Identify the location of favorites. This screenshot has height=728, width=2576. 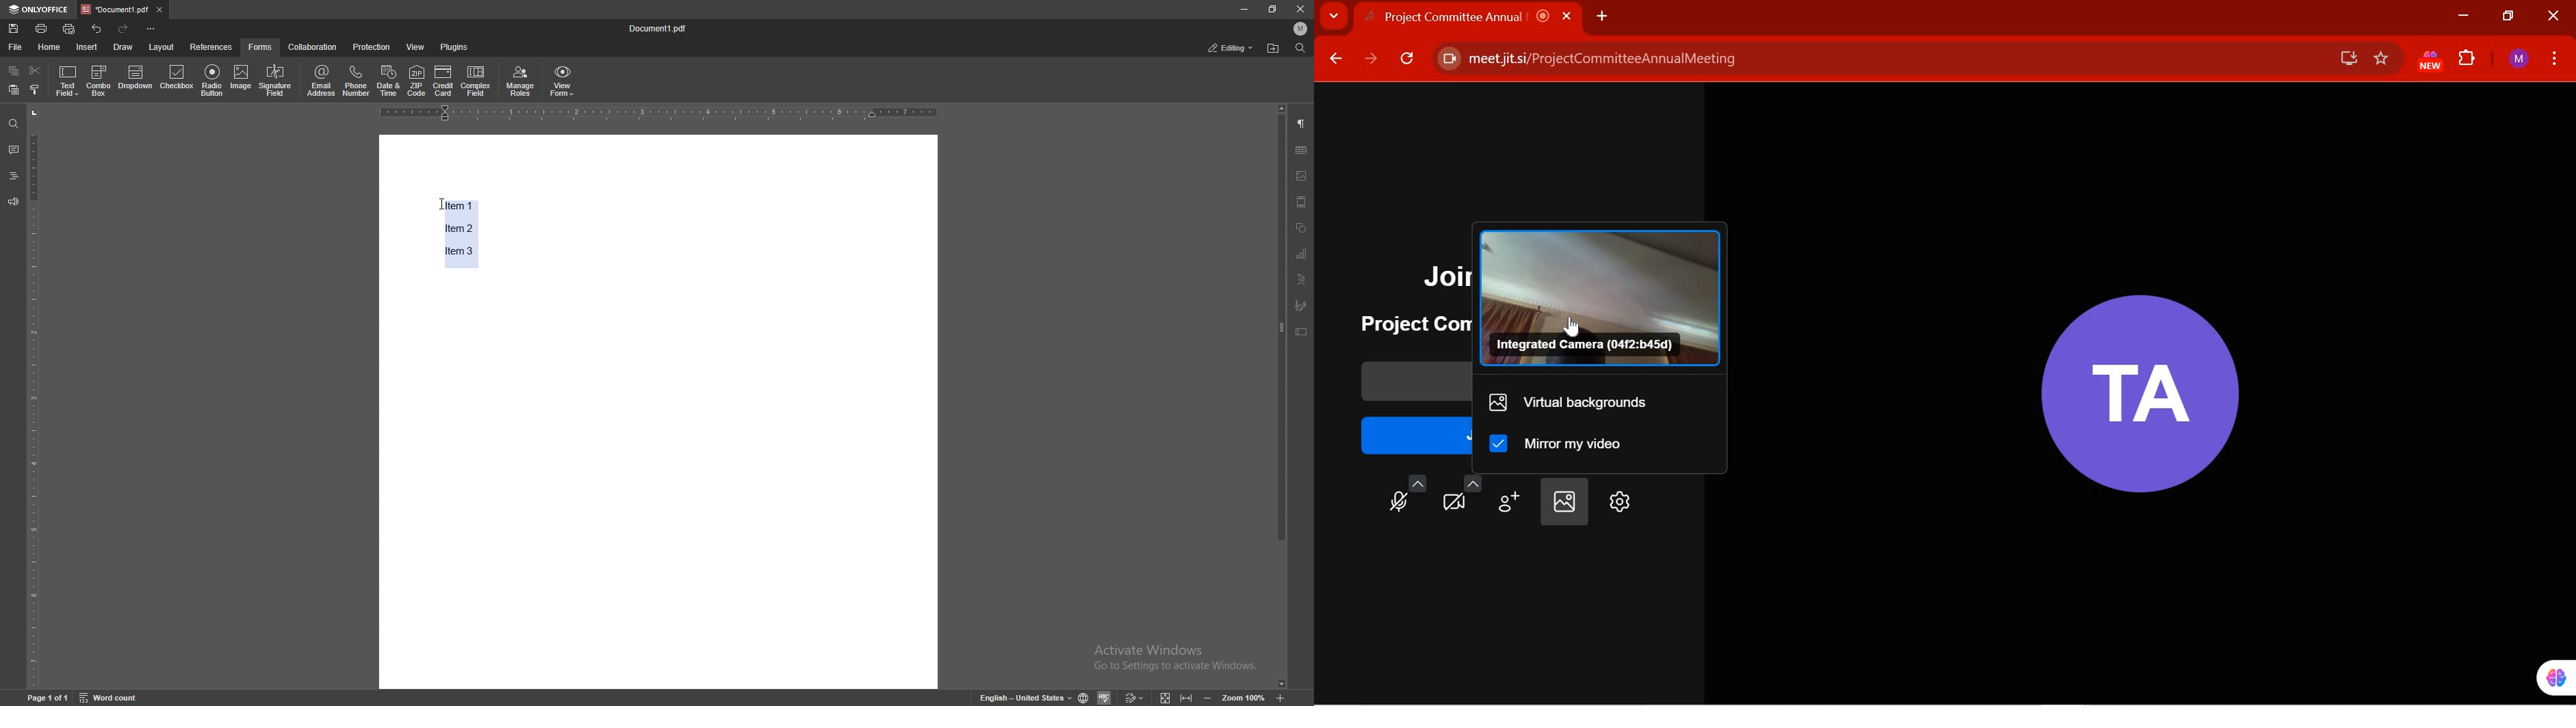
(2382, 59).